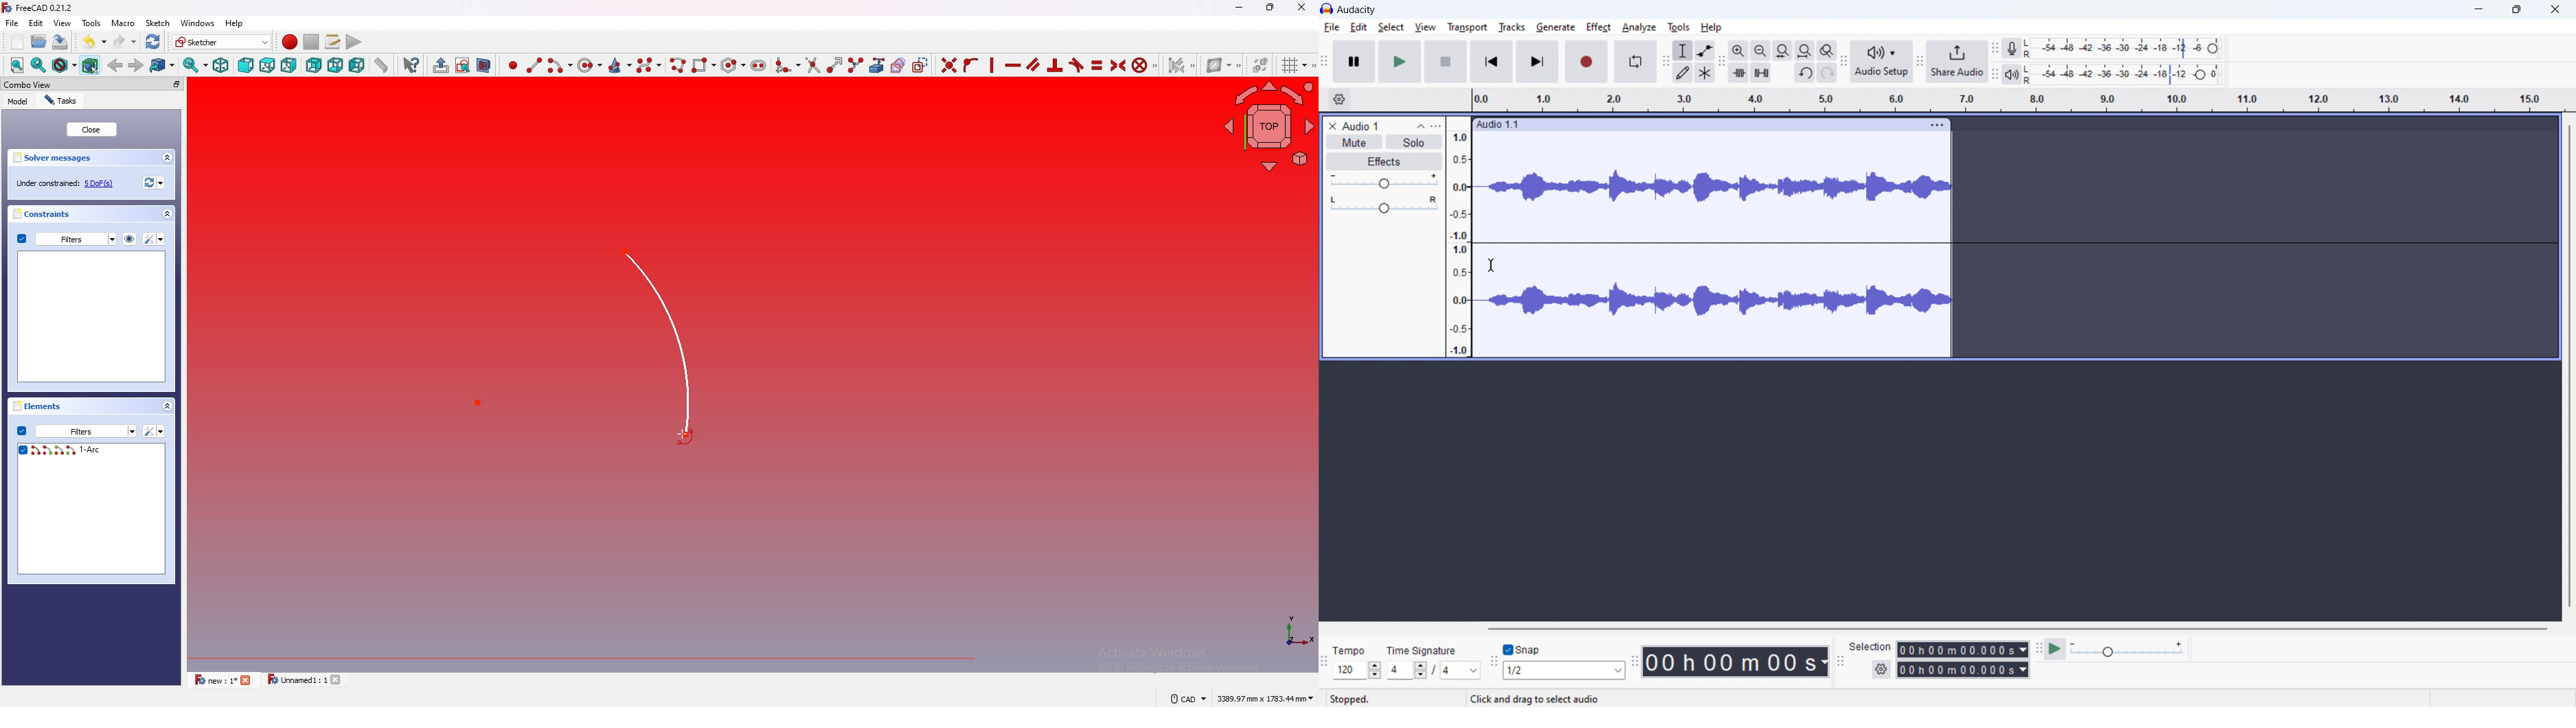 This screenshot has width=2576, height=728. I want to click on macro, so click(122, 22).